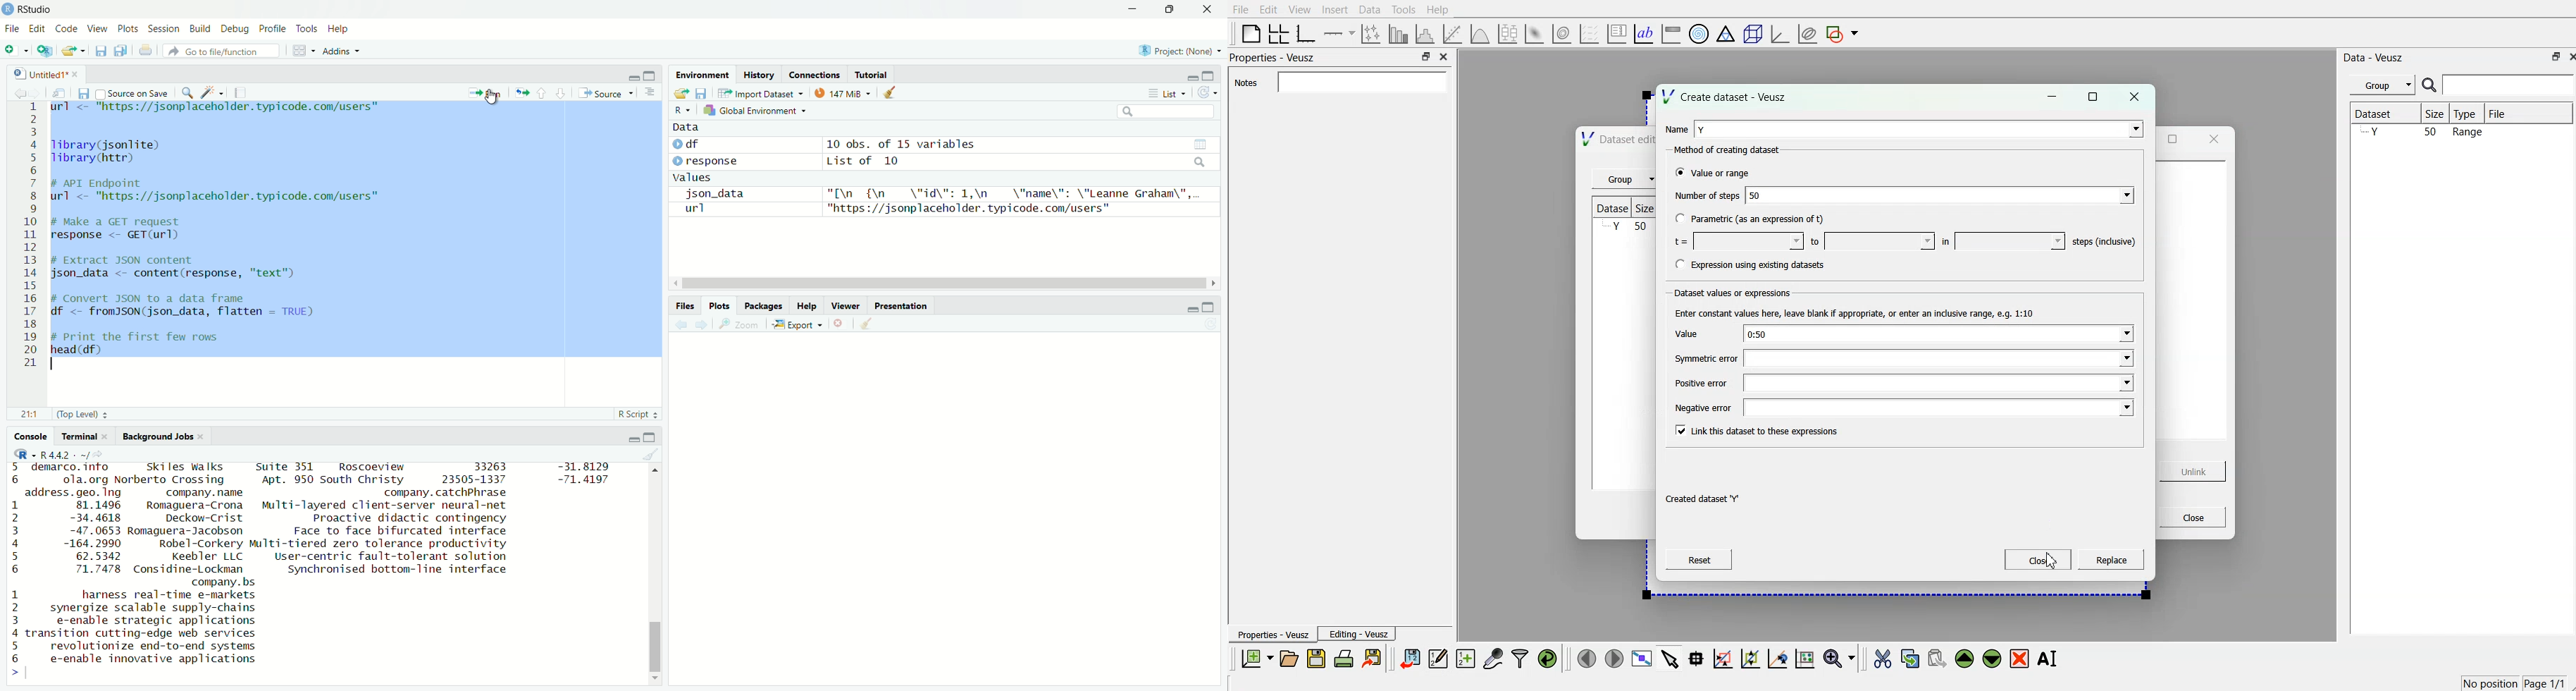  Describe the element at coordinates (43, 51) in the screenshot. I see `Create a project` at that location.